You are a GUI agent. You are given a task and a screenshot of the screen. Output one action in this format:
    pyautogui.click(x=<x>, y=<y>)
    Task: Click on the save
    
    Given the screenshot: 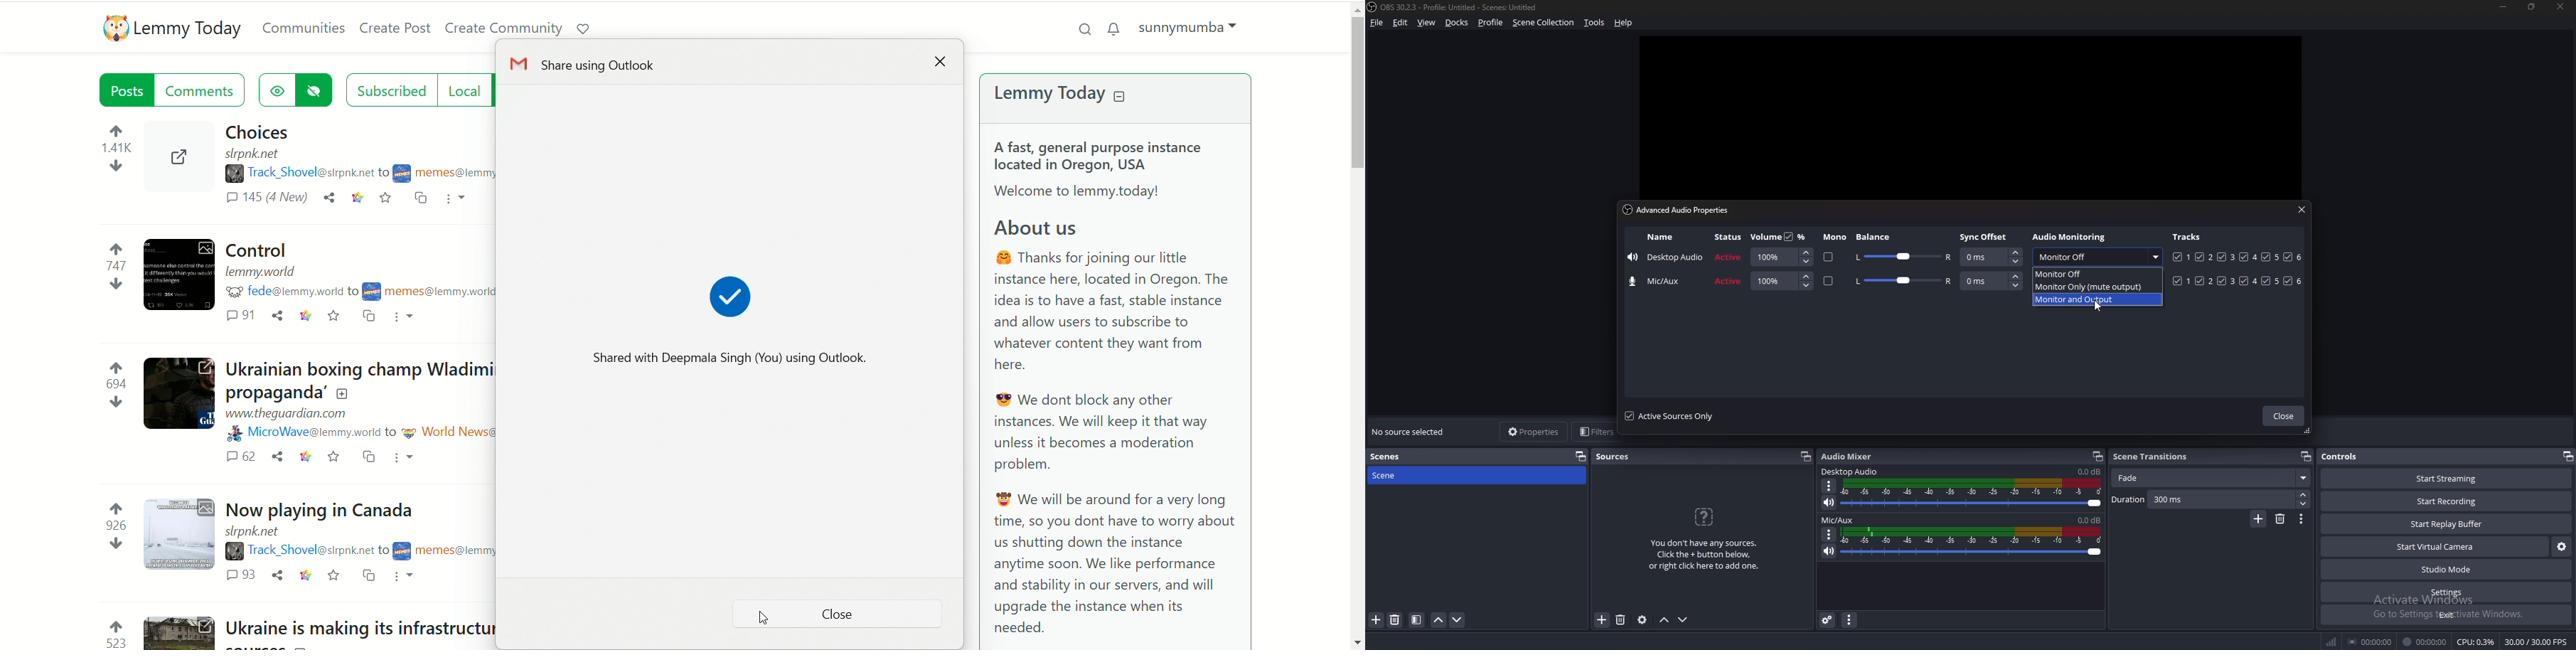 What is the action you would take?
    pyautogui.click(x=388, y=199)
    